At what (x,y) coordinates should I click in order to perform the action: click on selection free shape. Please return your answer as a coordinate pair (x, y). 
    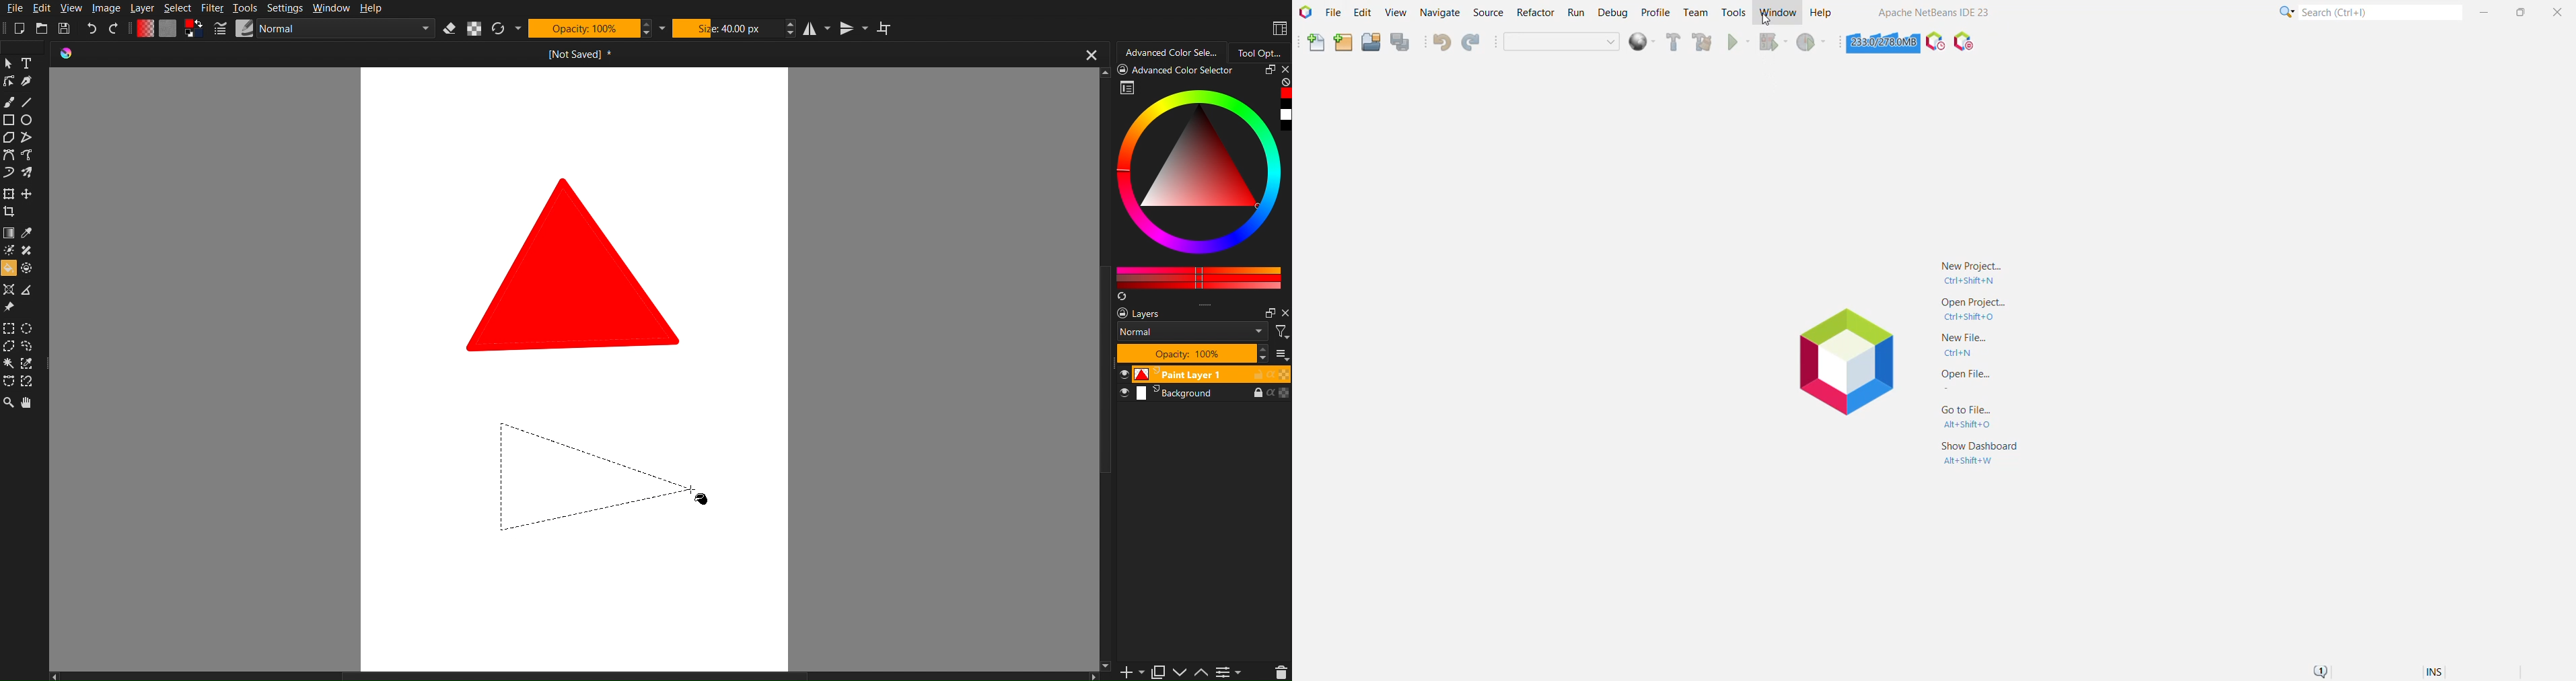
    Looking at the image, I should click on (8, 380).